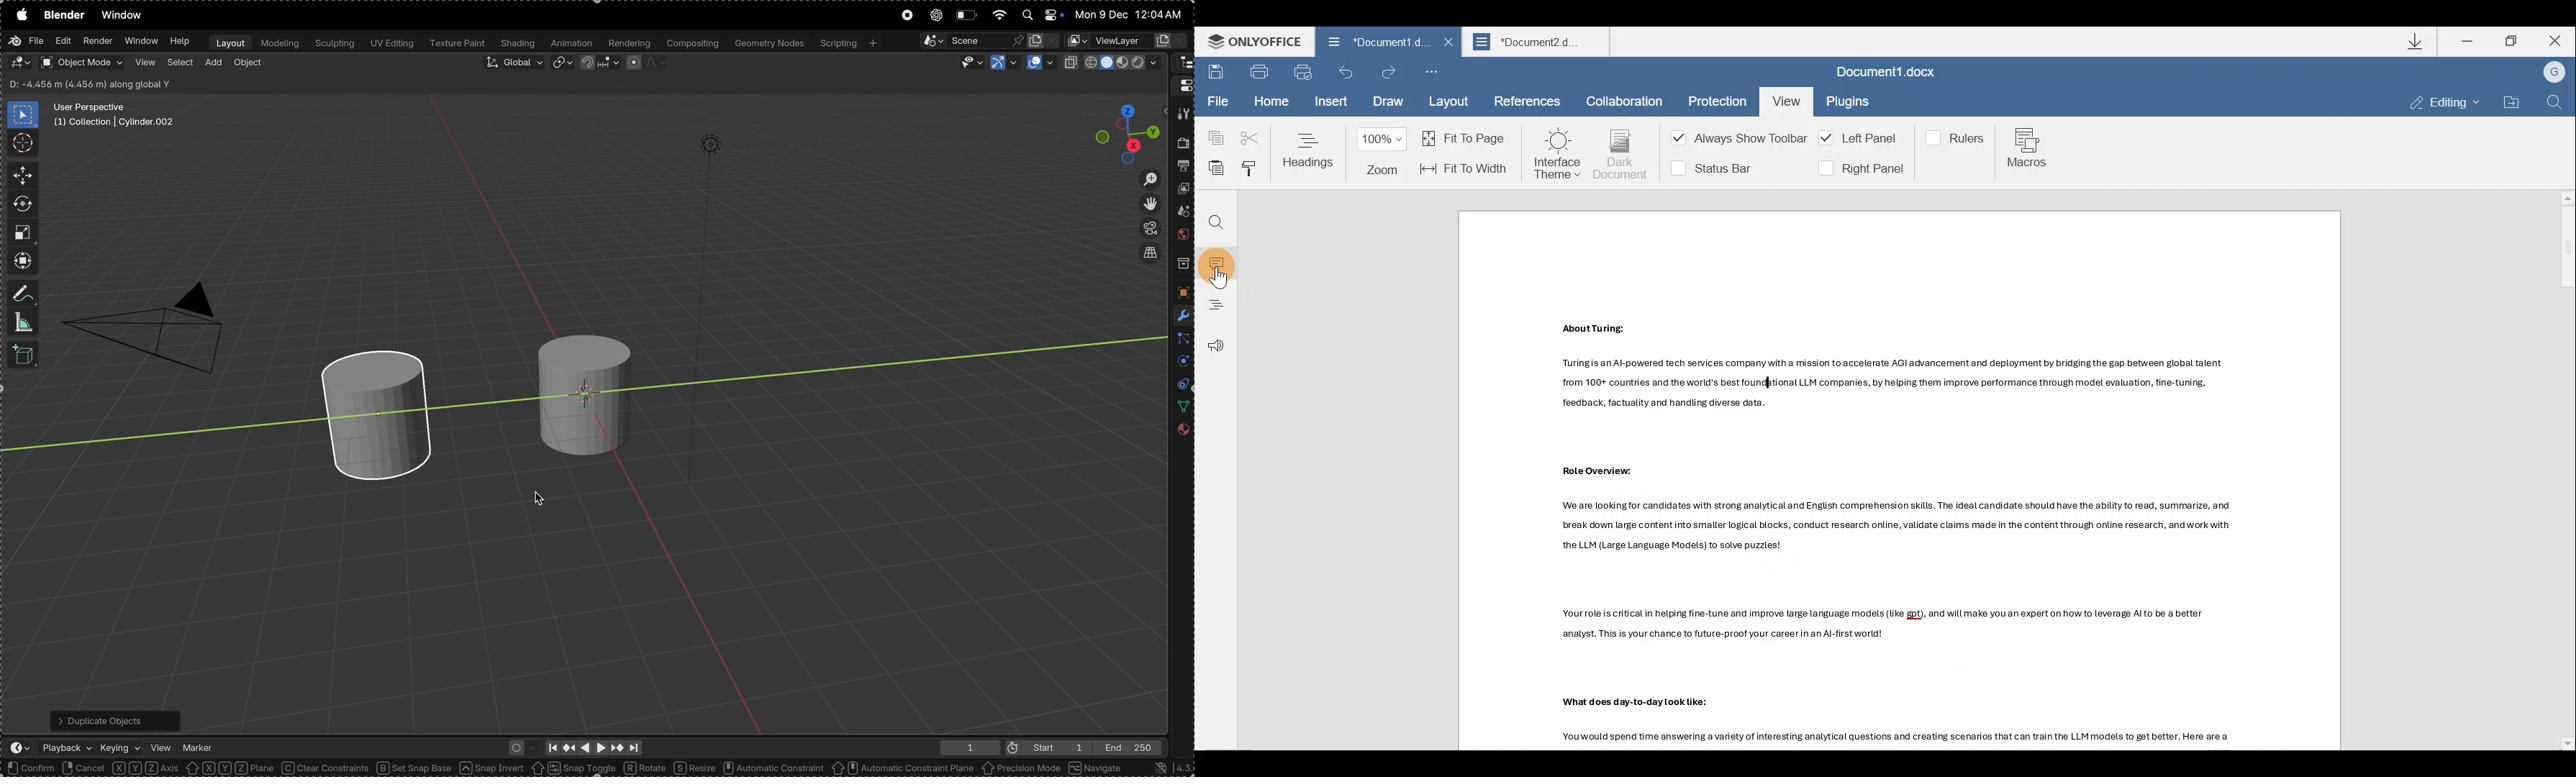 Image resolution: width=2576 pixels, height=784 pixels. I want to click on Macros, so click(2031, 150).